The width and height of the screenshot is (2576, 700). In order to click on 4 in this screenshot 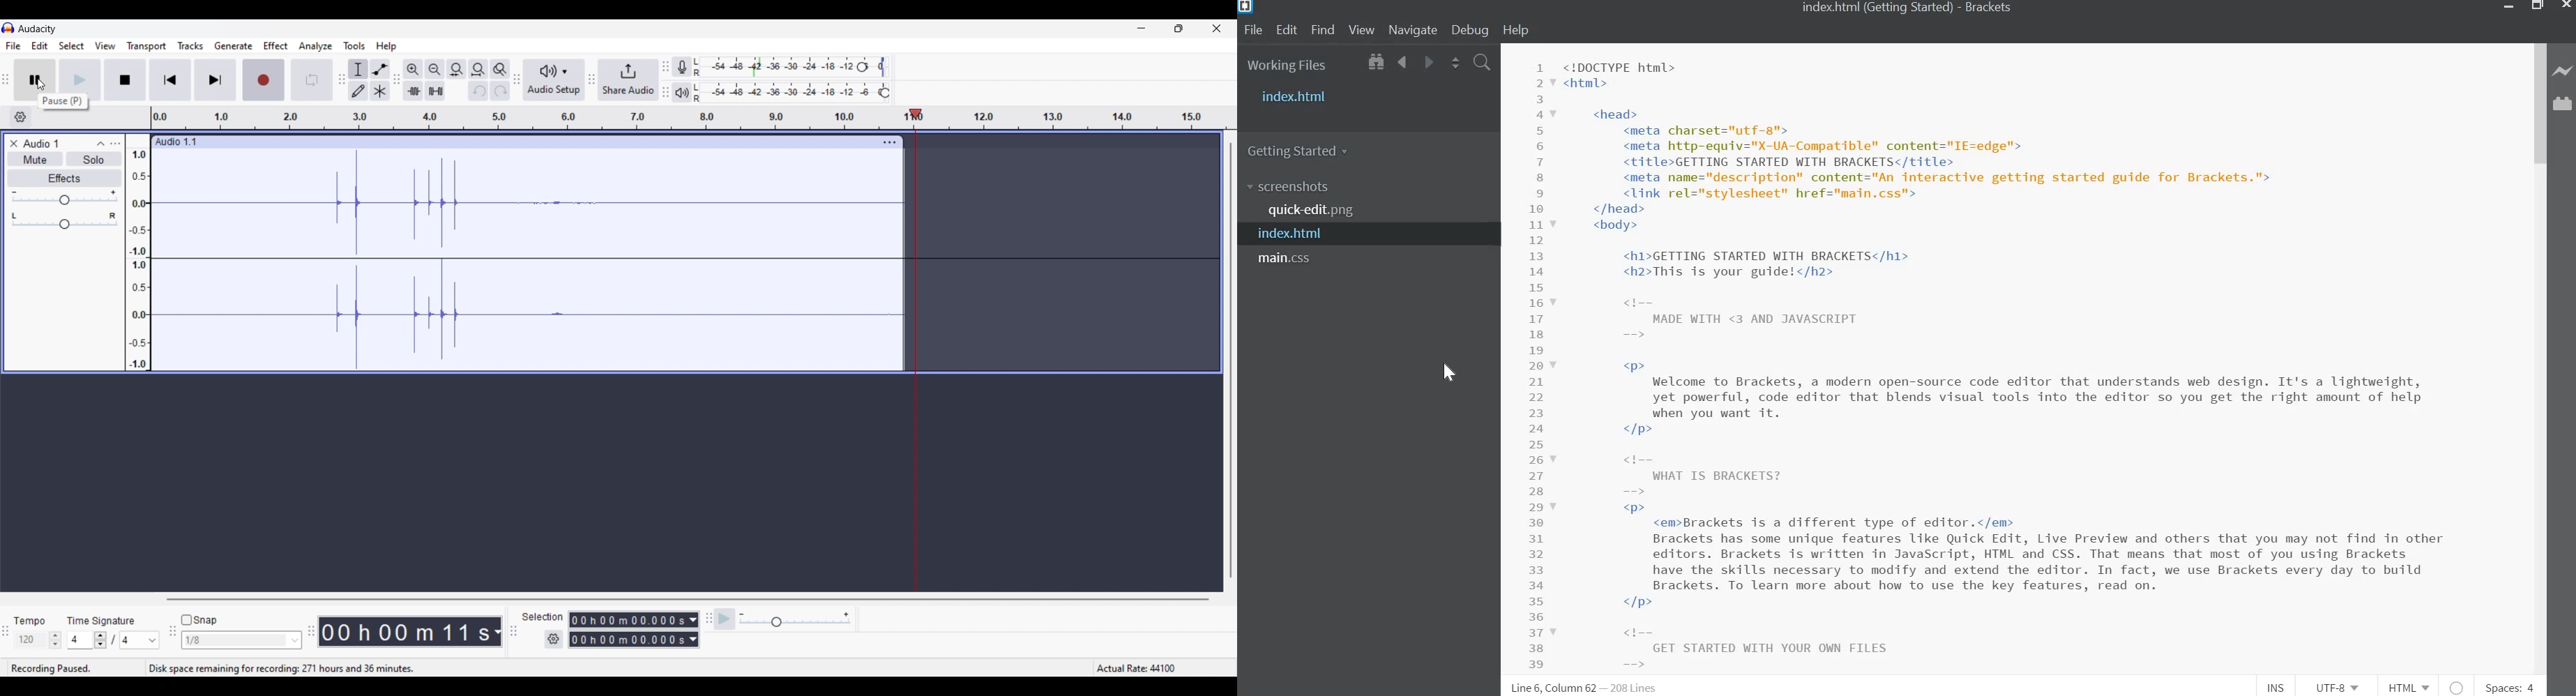, I will do `click(140, 640)`.